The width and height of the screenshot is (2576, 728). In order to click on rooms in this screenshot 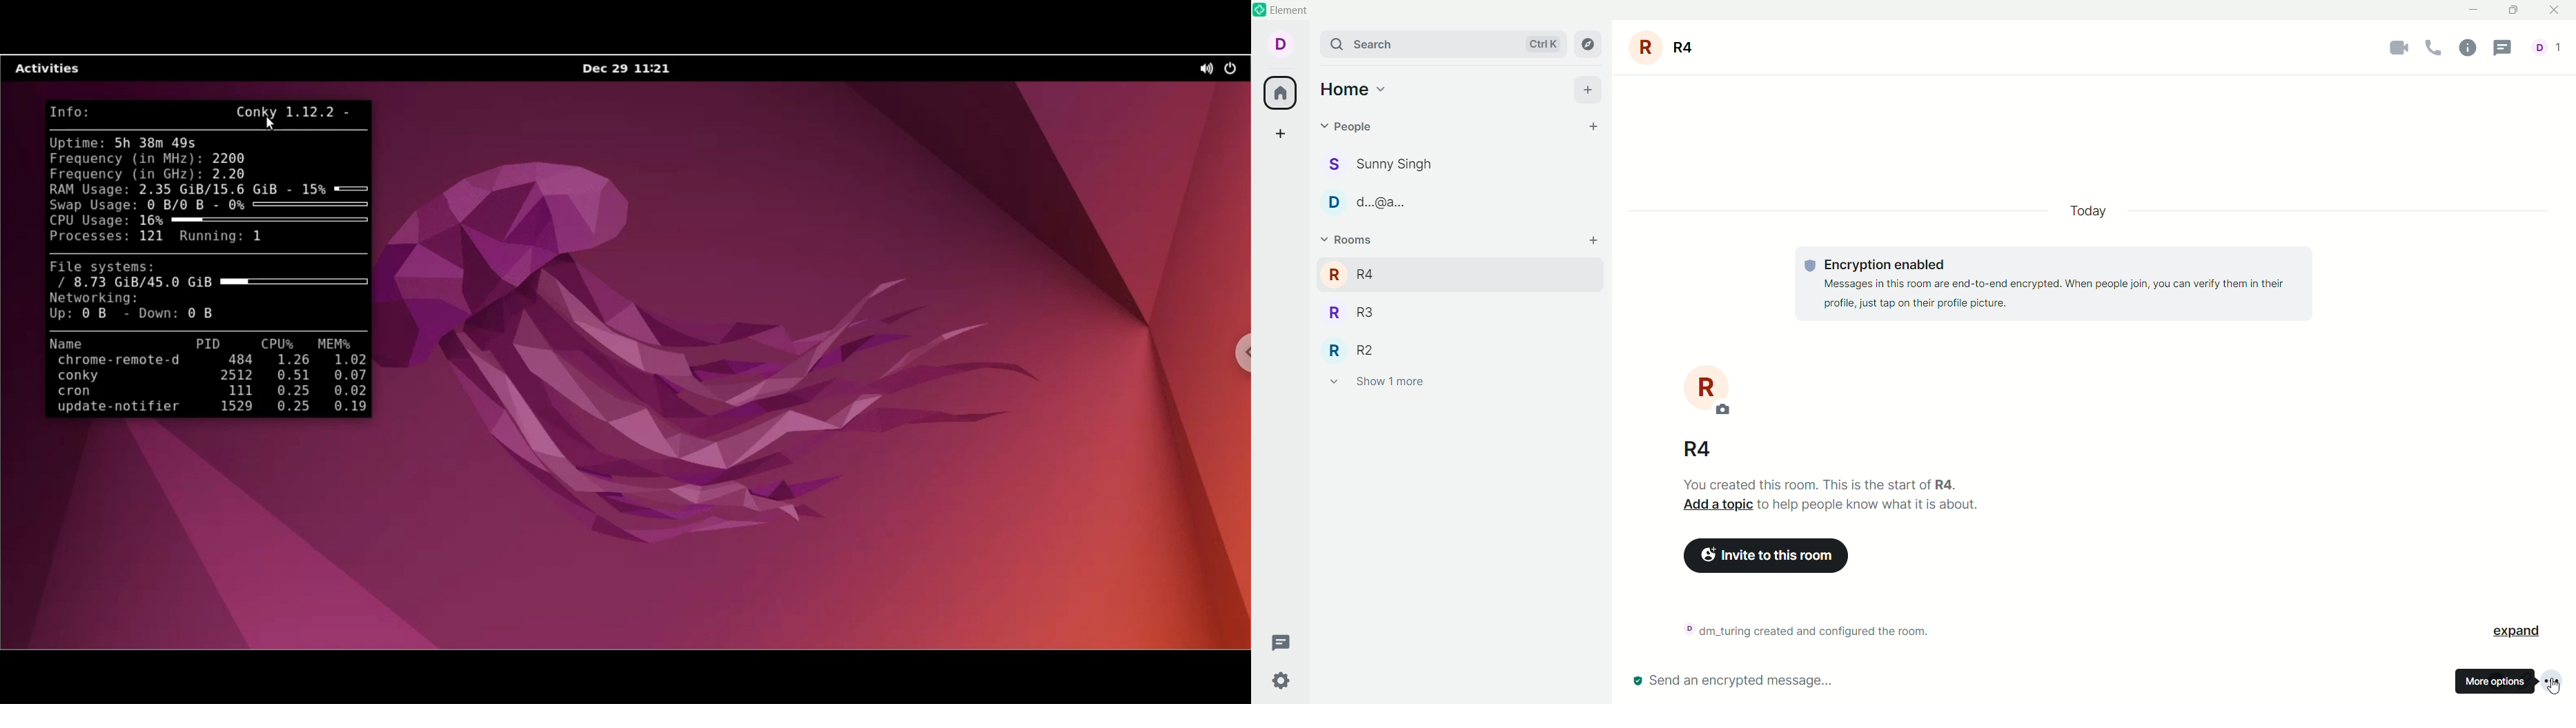, I will do `click(1346, 240)`.